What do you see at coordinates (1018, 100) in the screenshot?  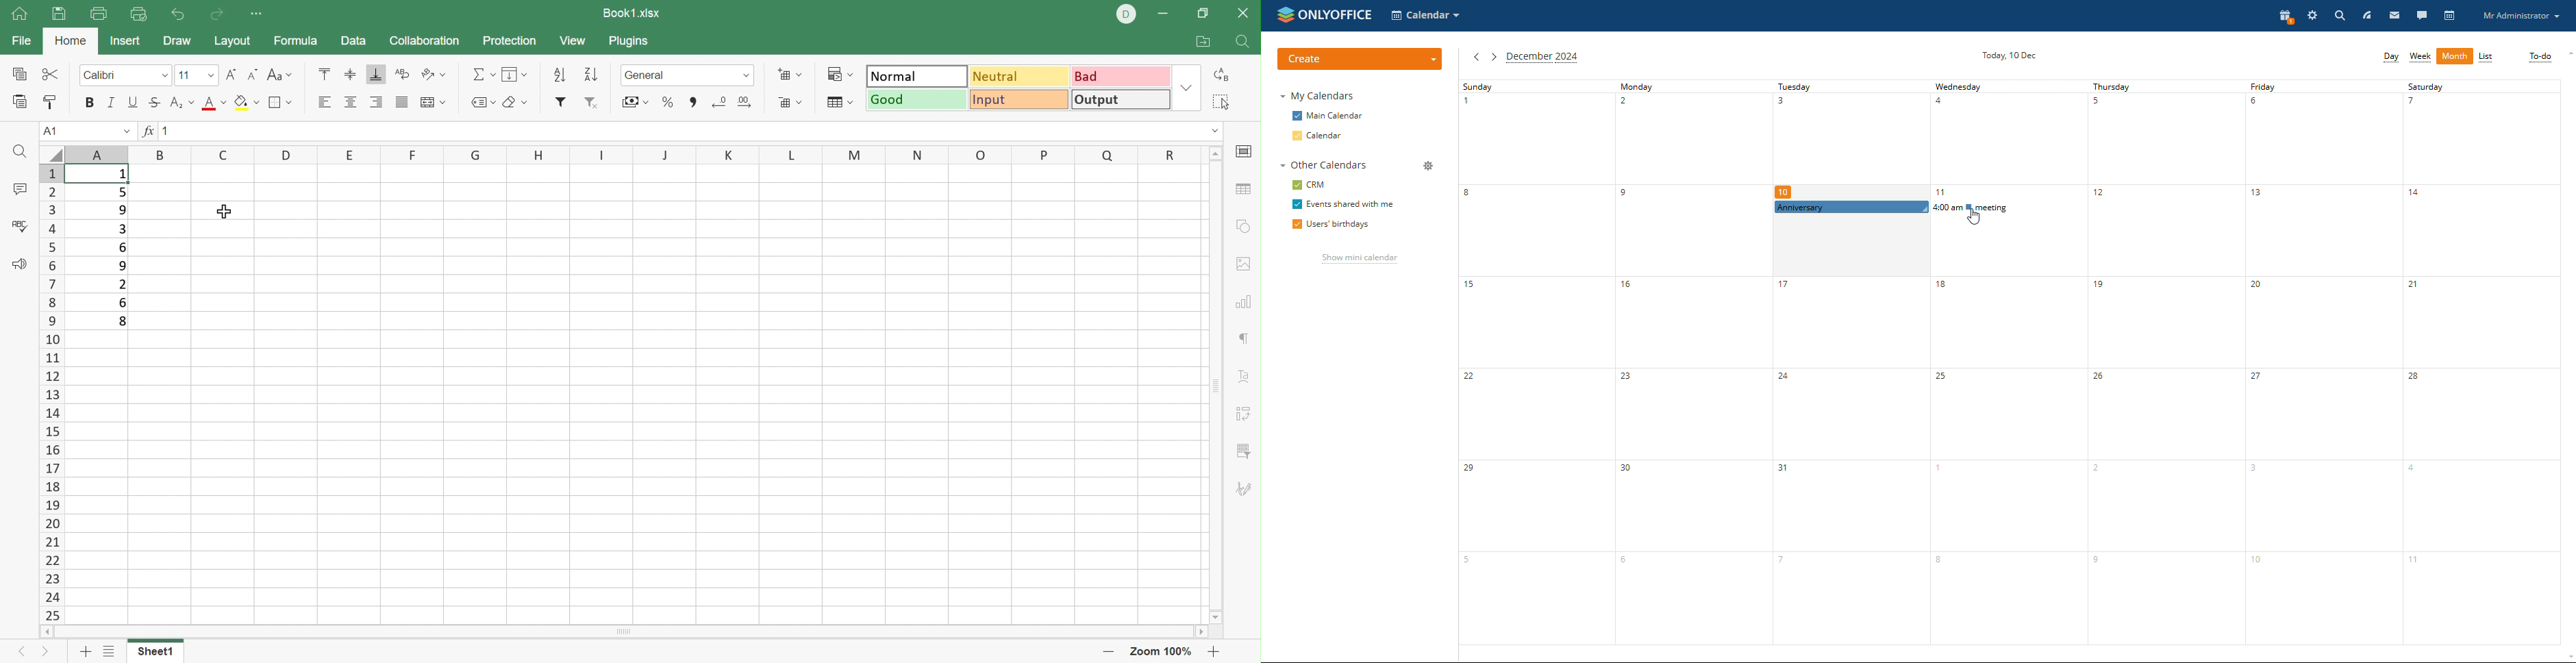 I see `Input` at bounding box center [1018, 100].